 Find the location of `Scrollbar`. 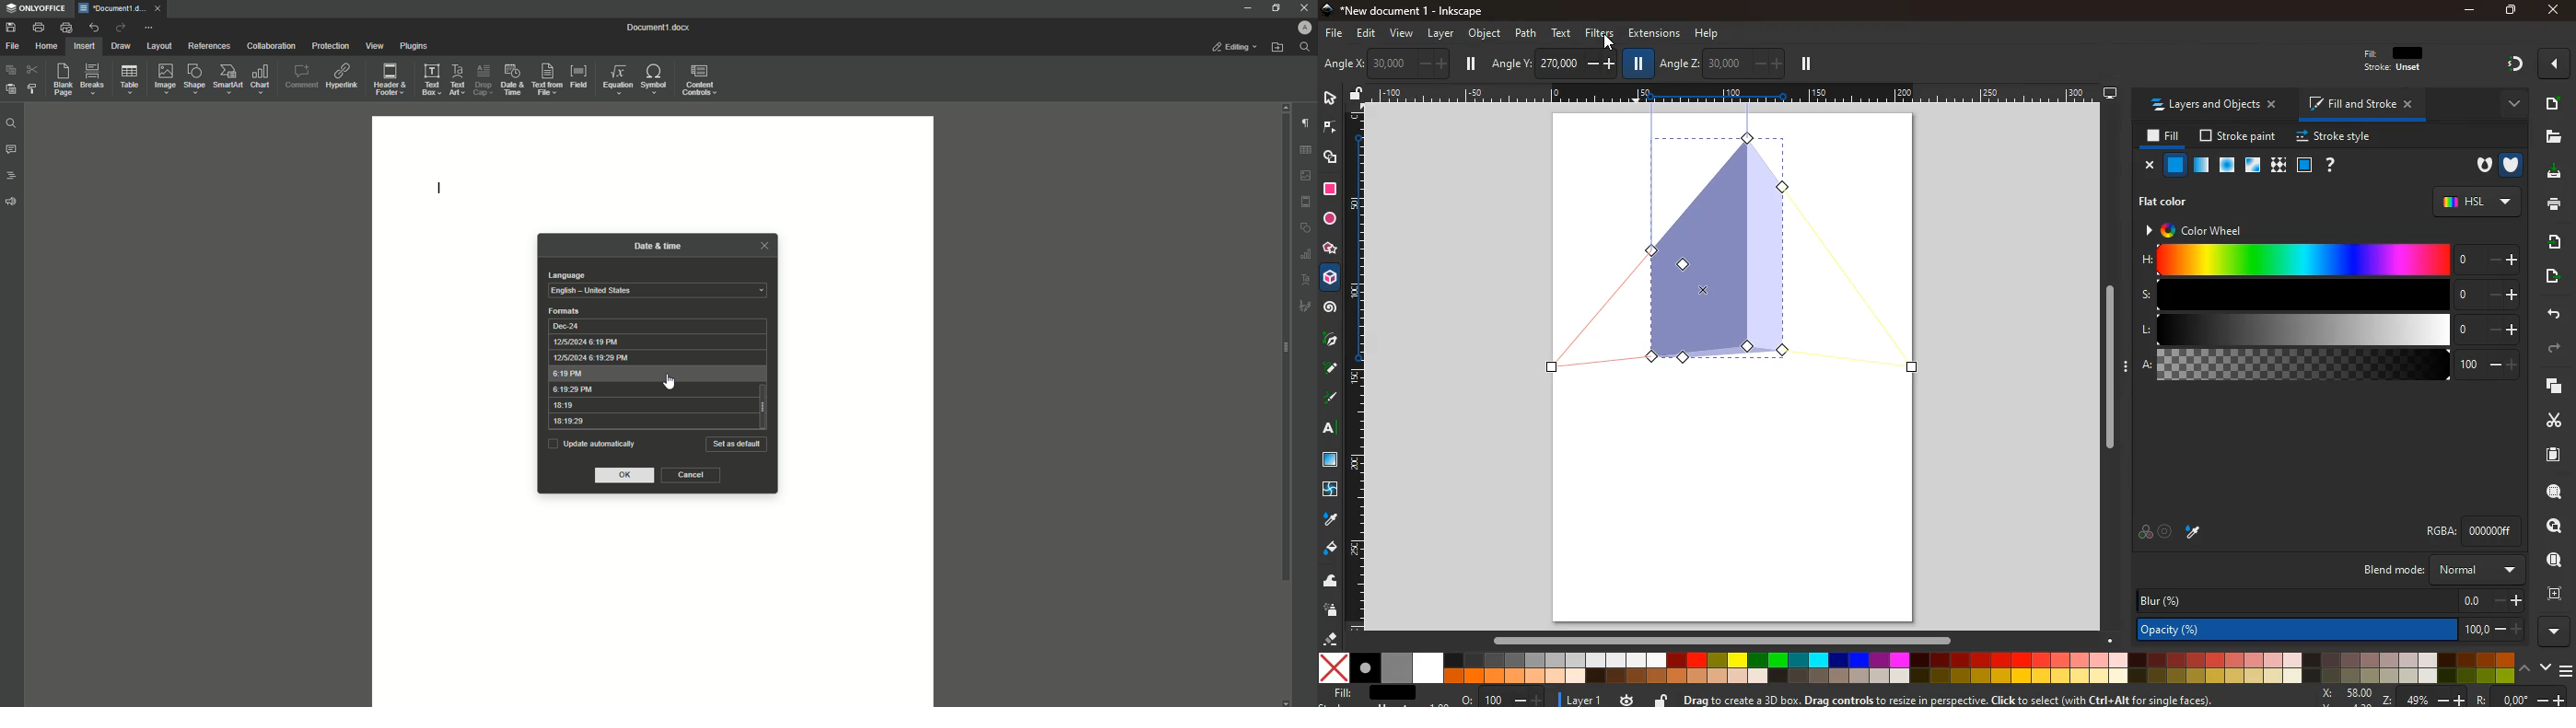

Scrollbar is located at coordinates (1721, 638).